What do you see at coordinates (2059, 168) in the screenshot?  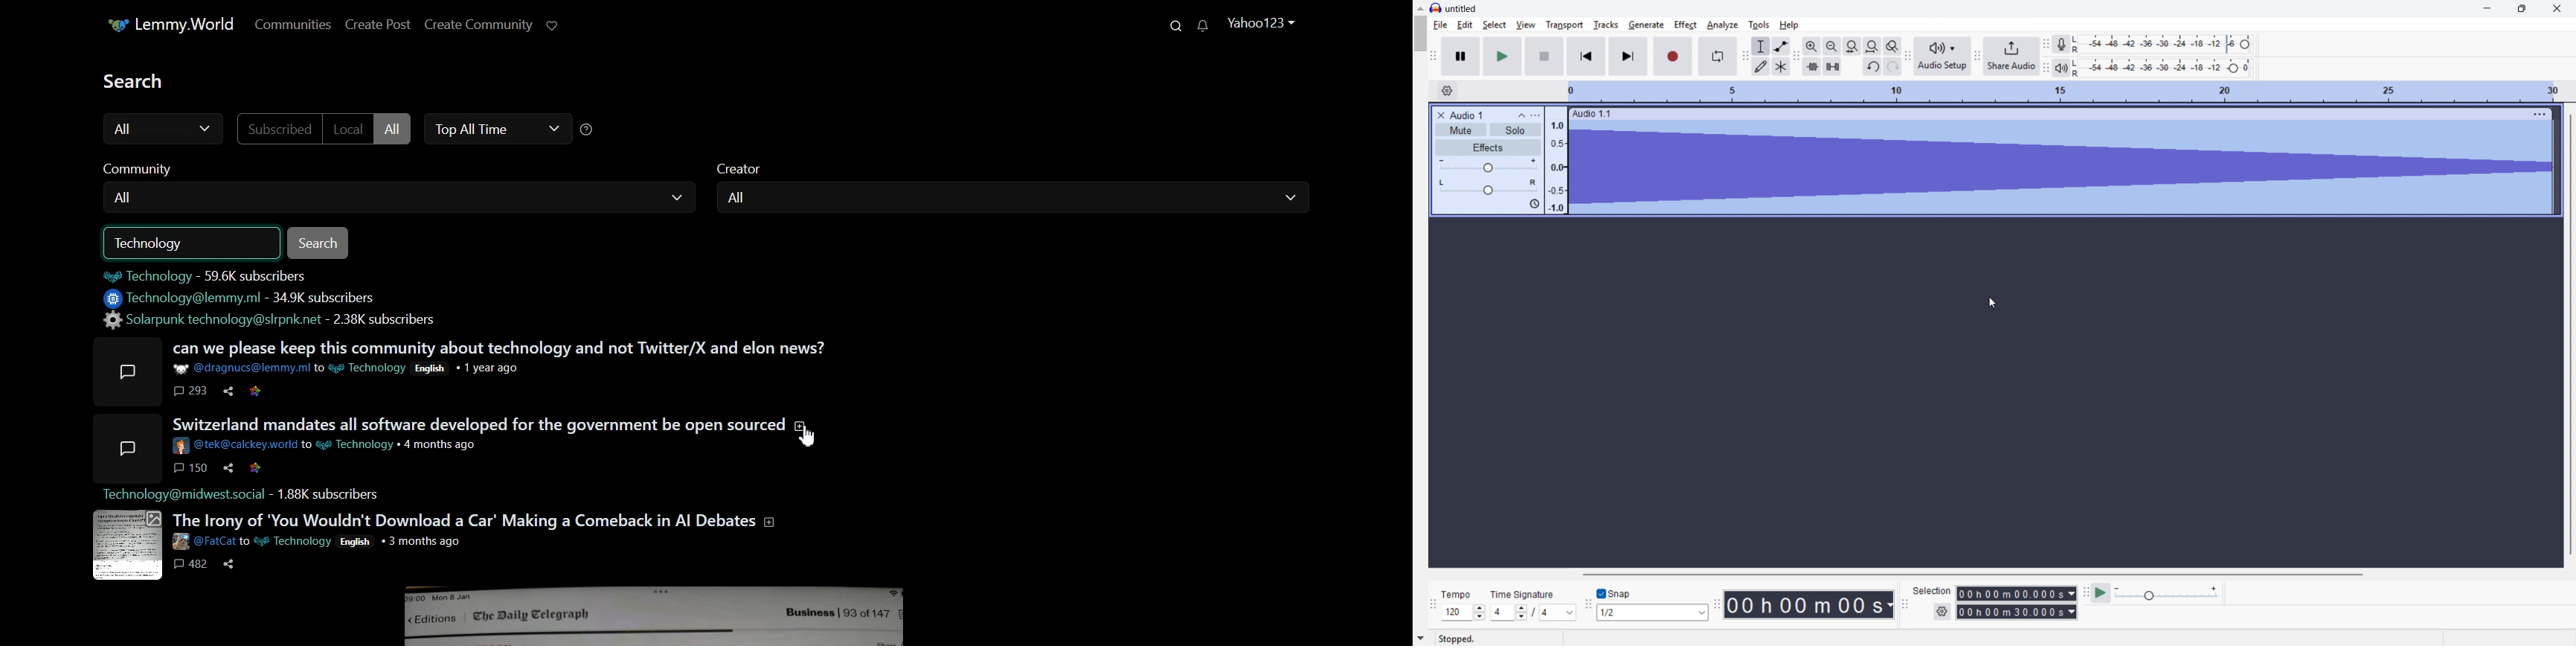 I see `Track waveform` at bounding box center [2059, 168].